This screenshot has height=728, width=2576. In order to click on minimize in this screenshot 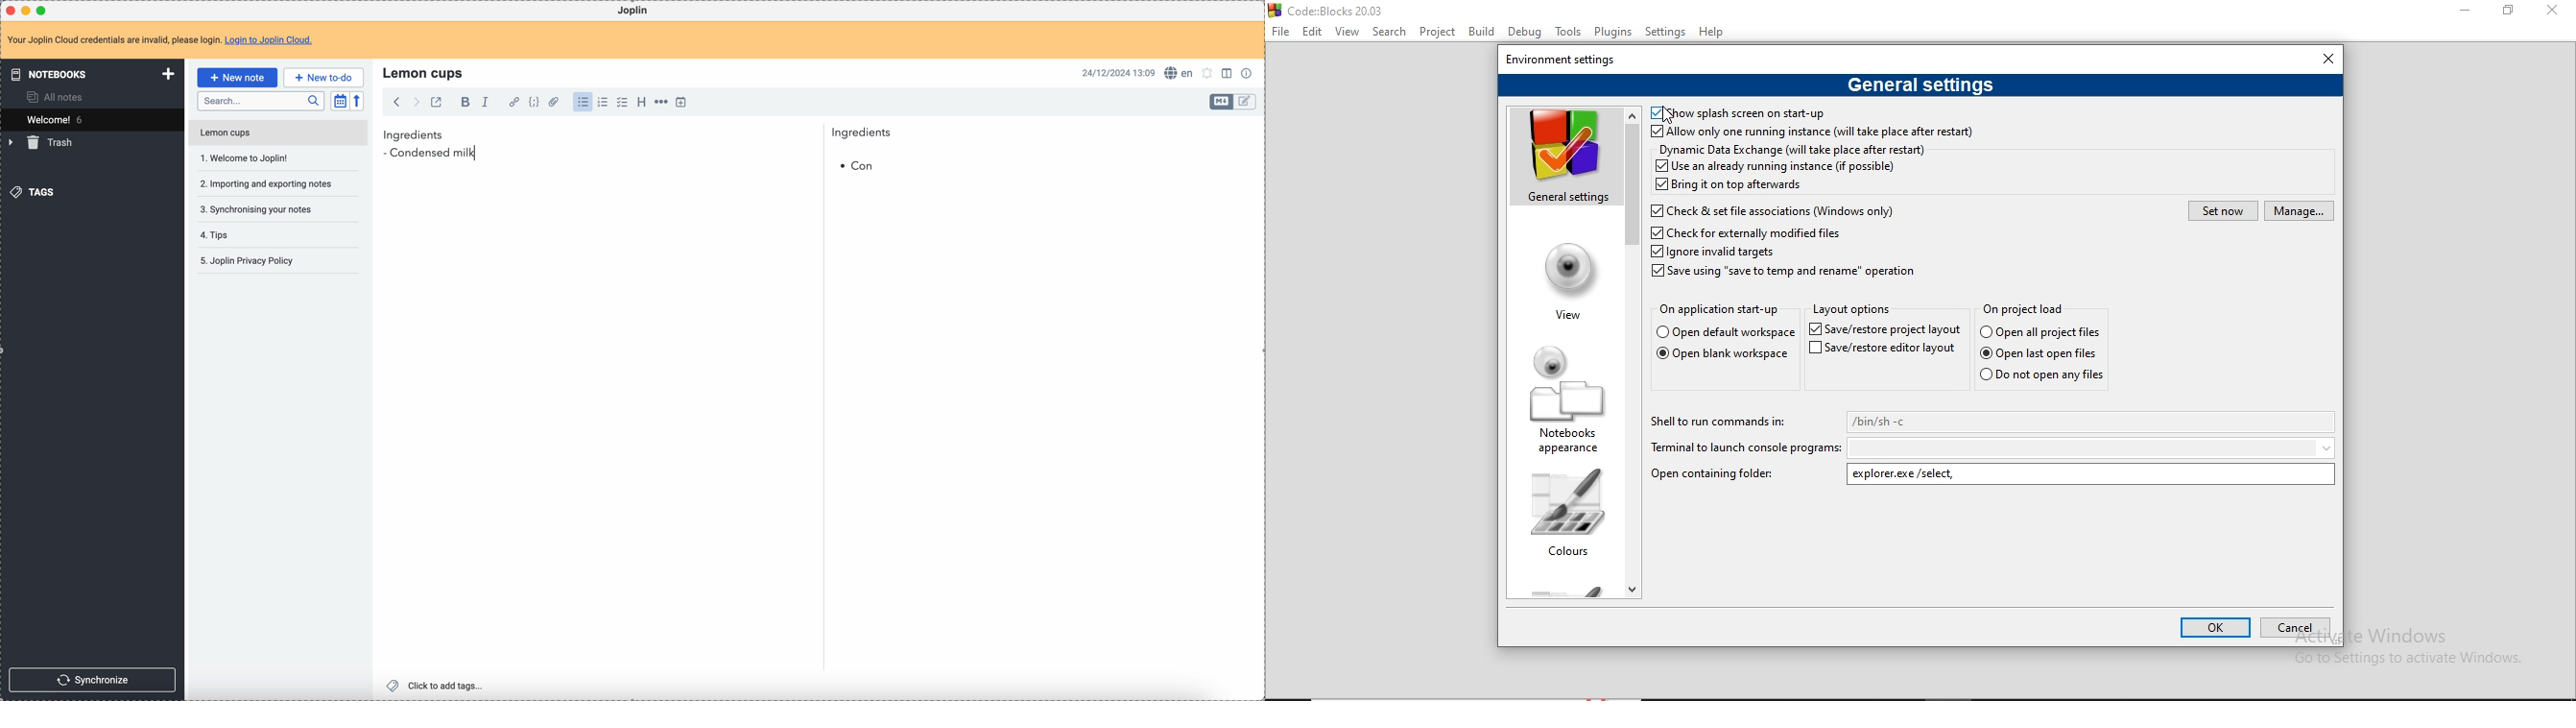, I will do `click(28, 12)`.